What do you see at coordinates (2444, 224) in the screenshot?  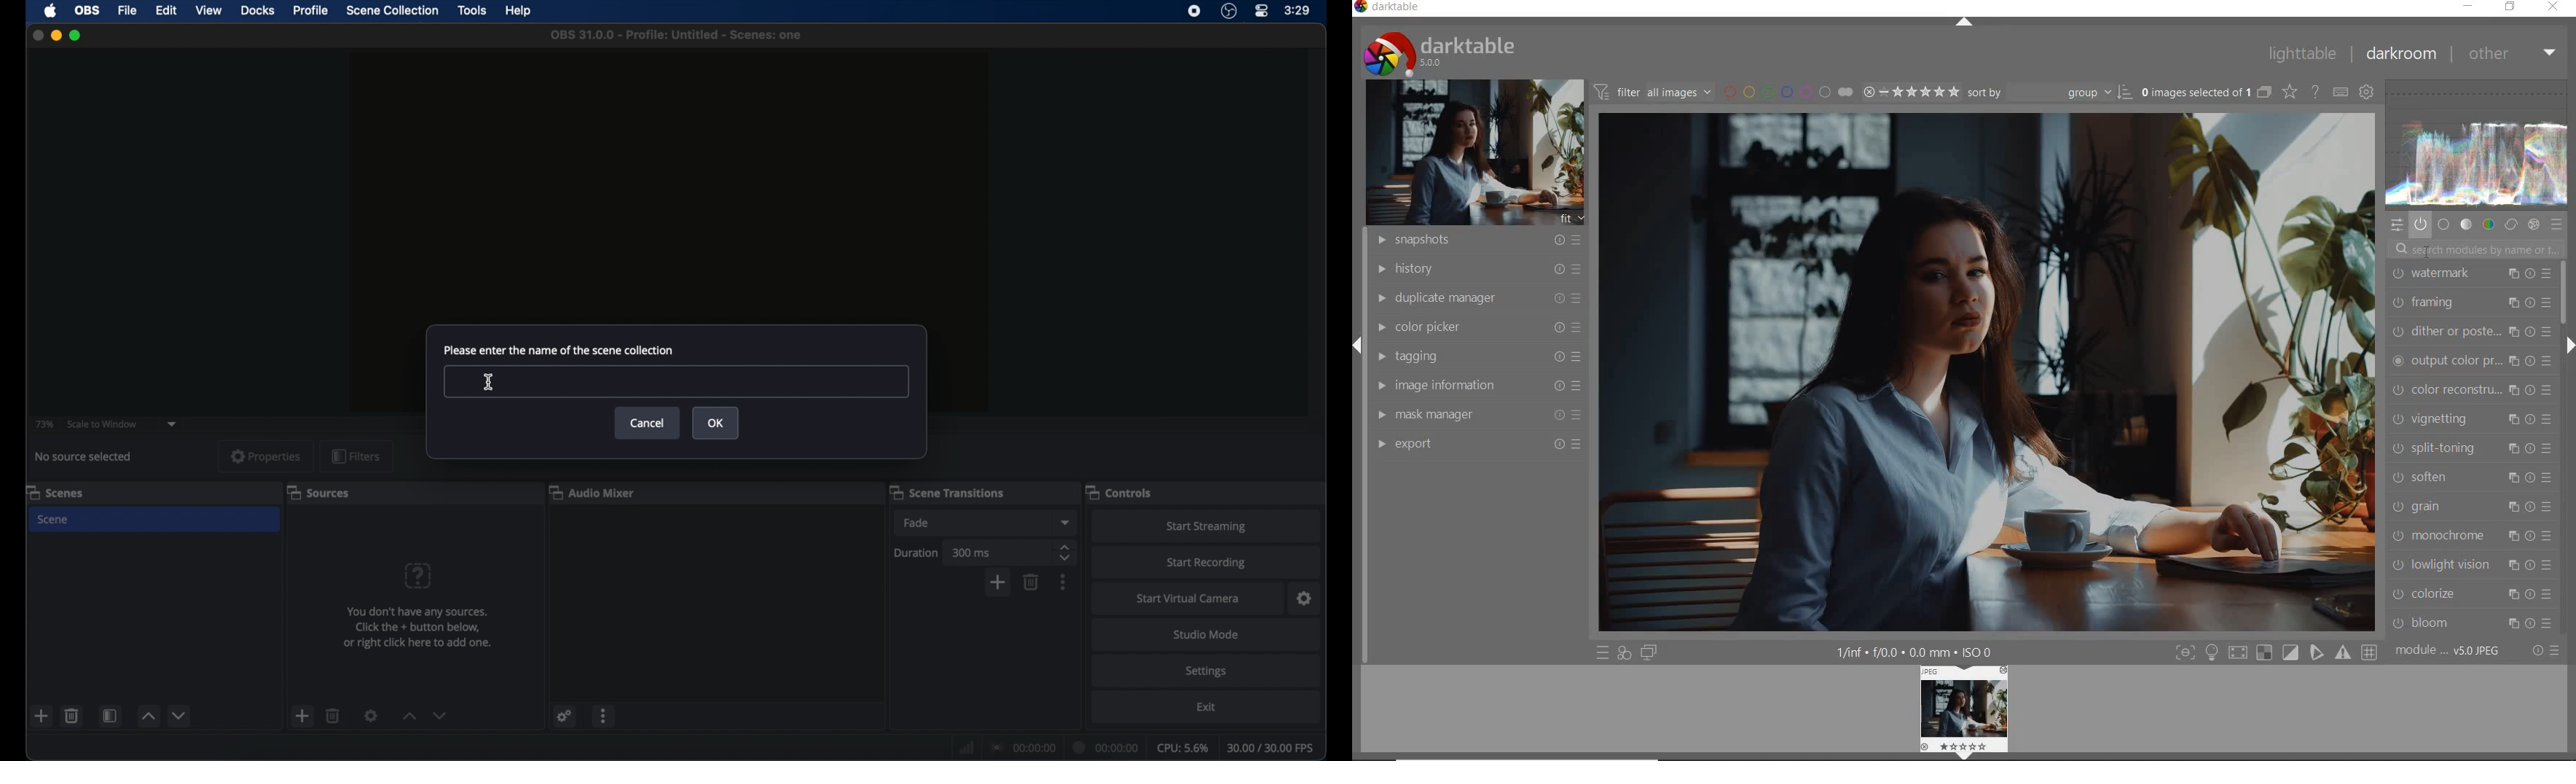 I see `base` at bounding box center [2444, 224].